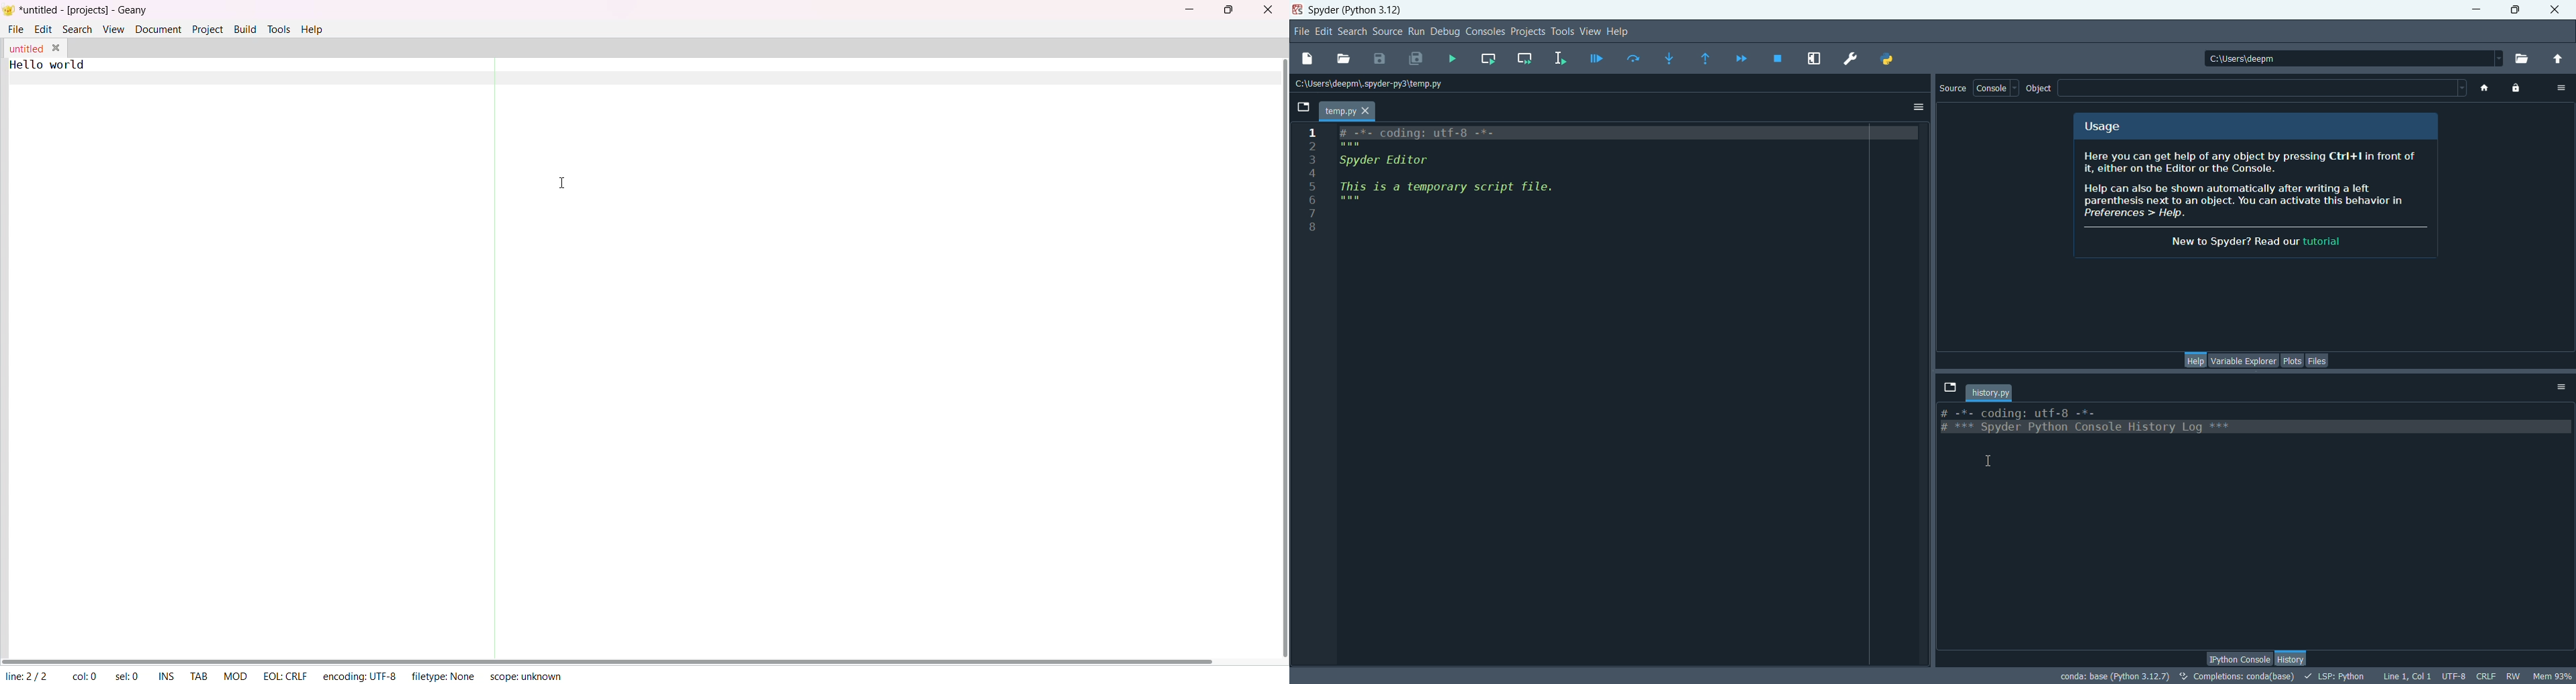  I want to click on run current cell and go to next one, so click(1526, 57).